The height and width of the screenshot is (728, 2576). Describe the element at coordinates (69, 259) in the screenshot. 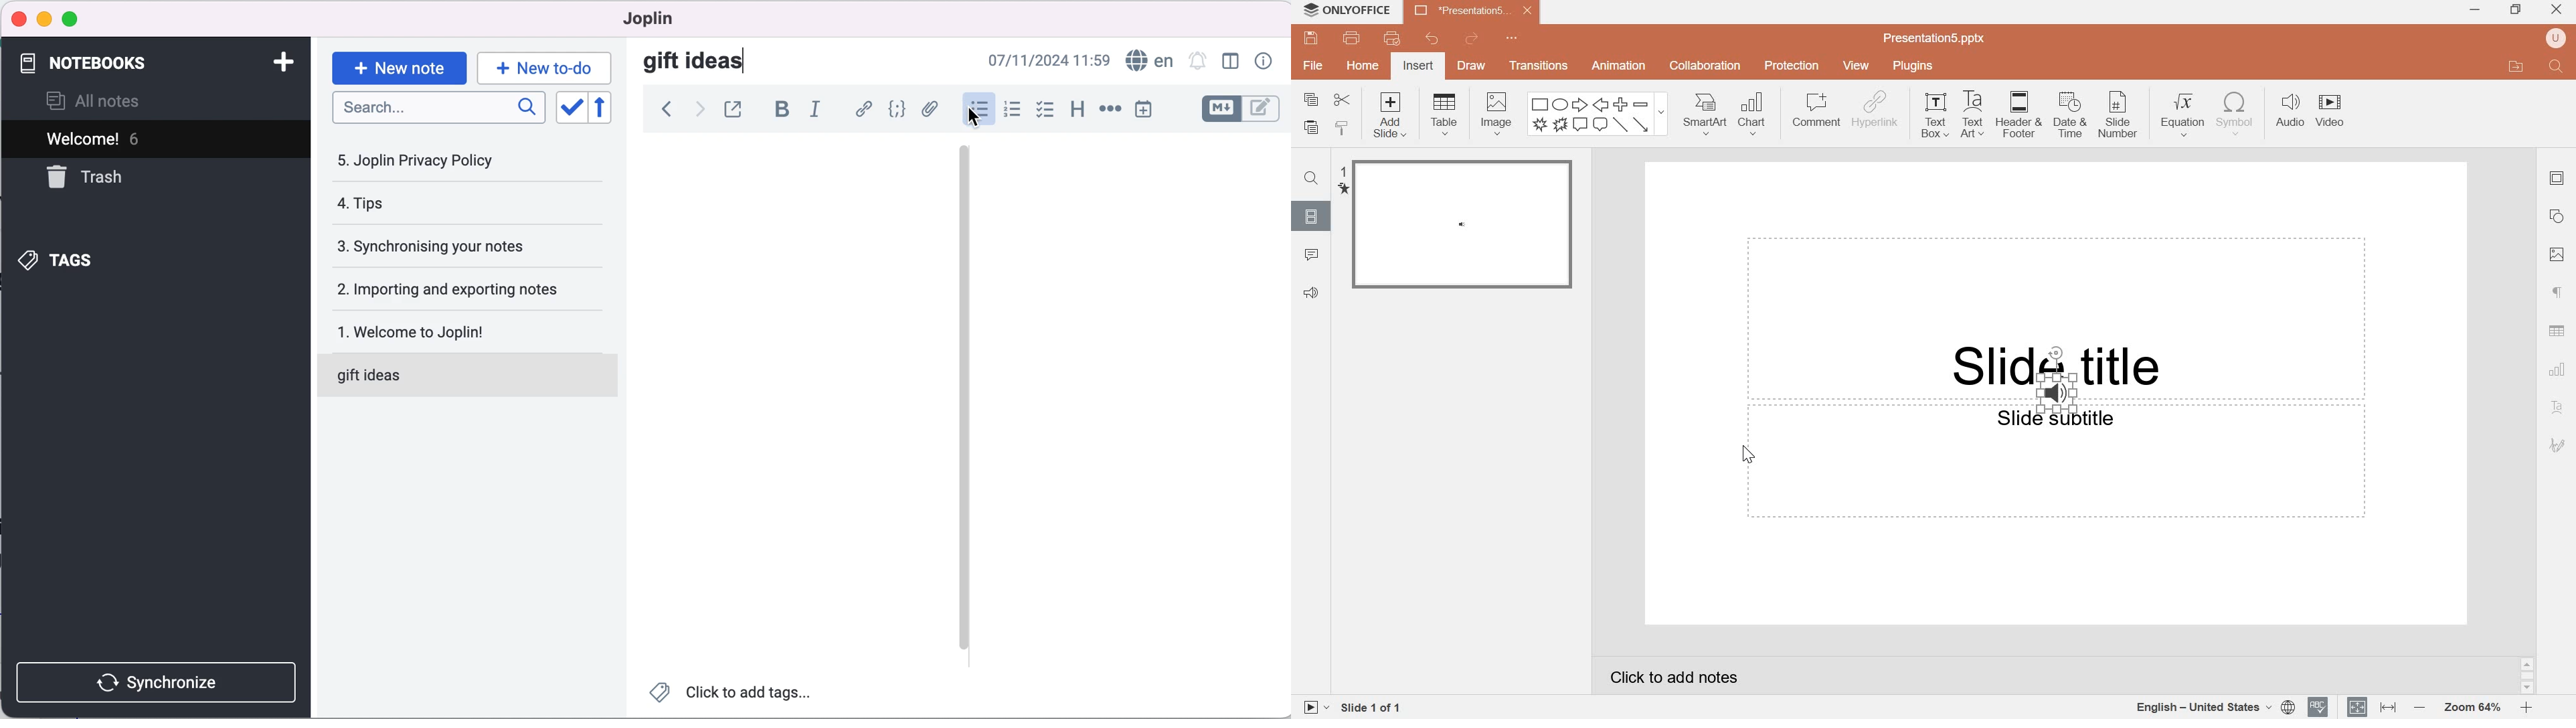

I see `tags` at that location.